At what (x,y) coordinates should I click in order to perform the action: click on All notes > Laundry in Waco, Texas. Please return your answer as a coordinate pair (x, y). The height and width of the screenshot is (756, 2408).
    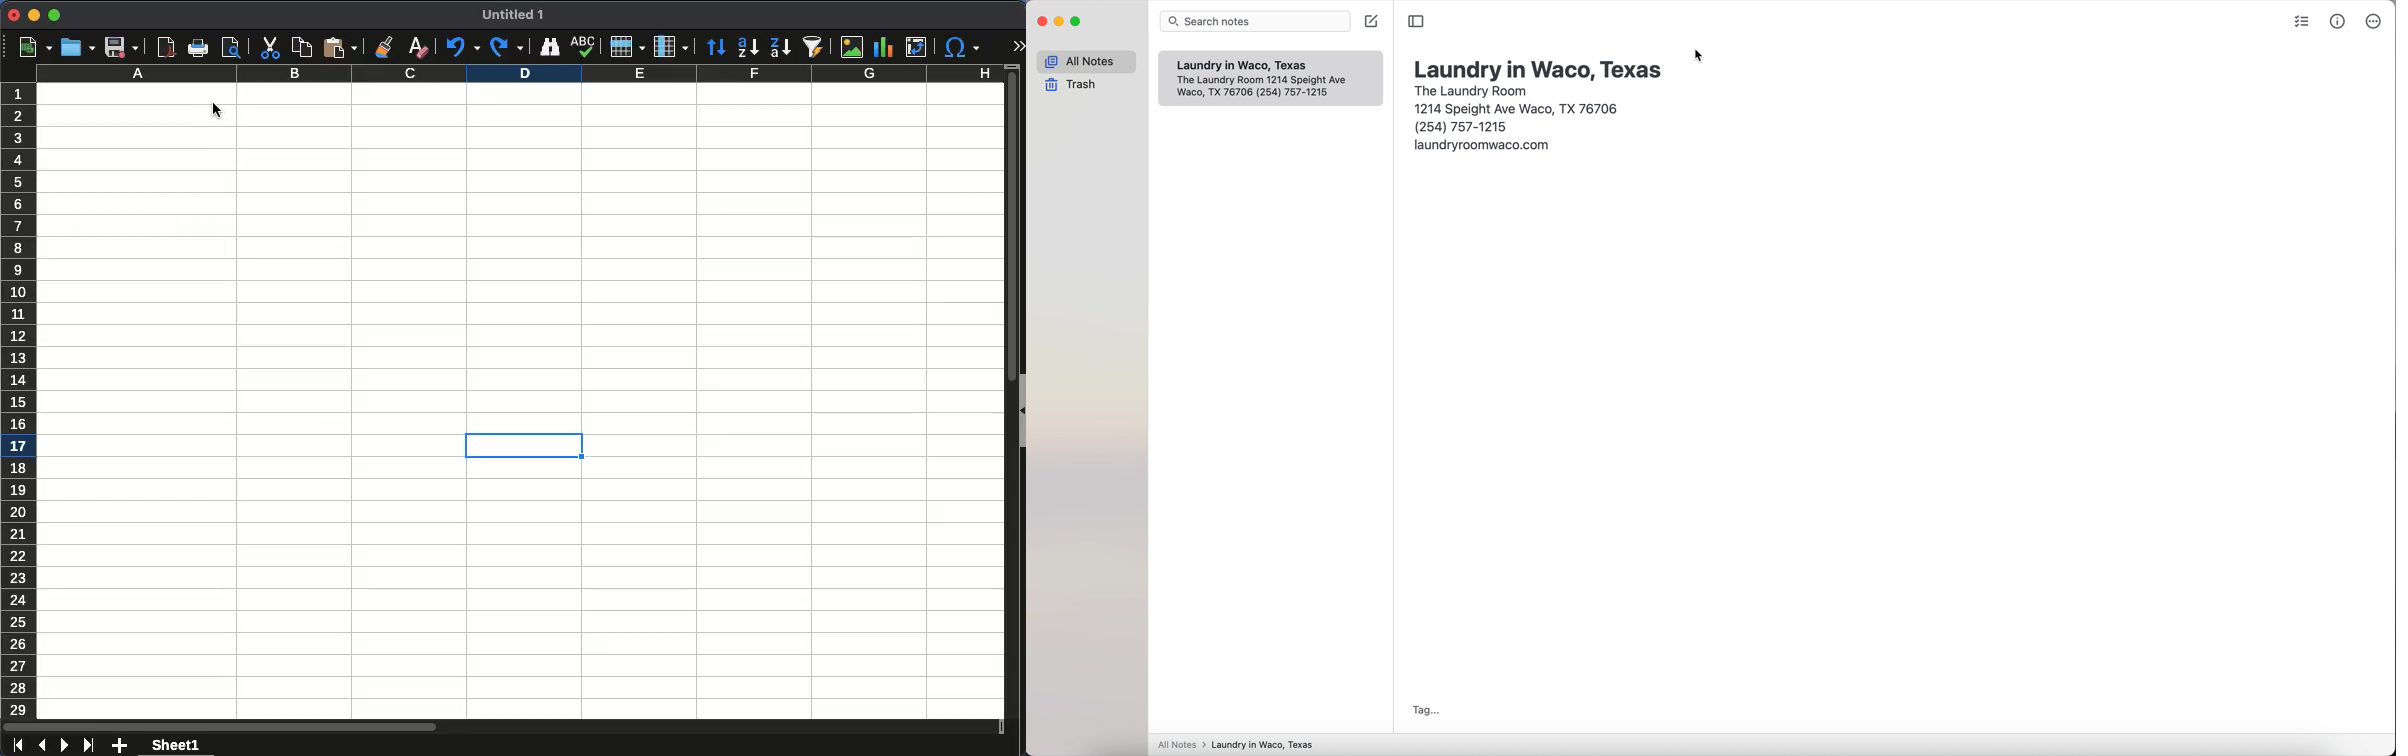
    Looking at the image, I should click on (1240, 745).